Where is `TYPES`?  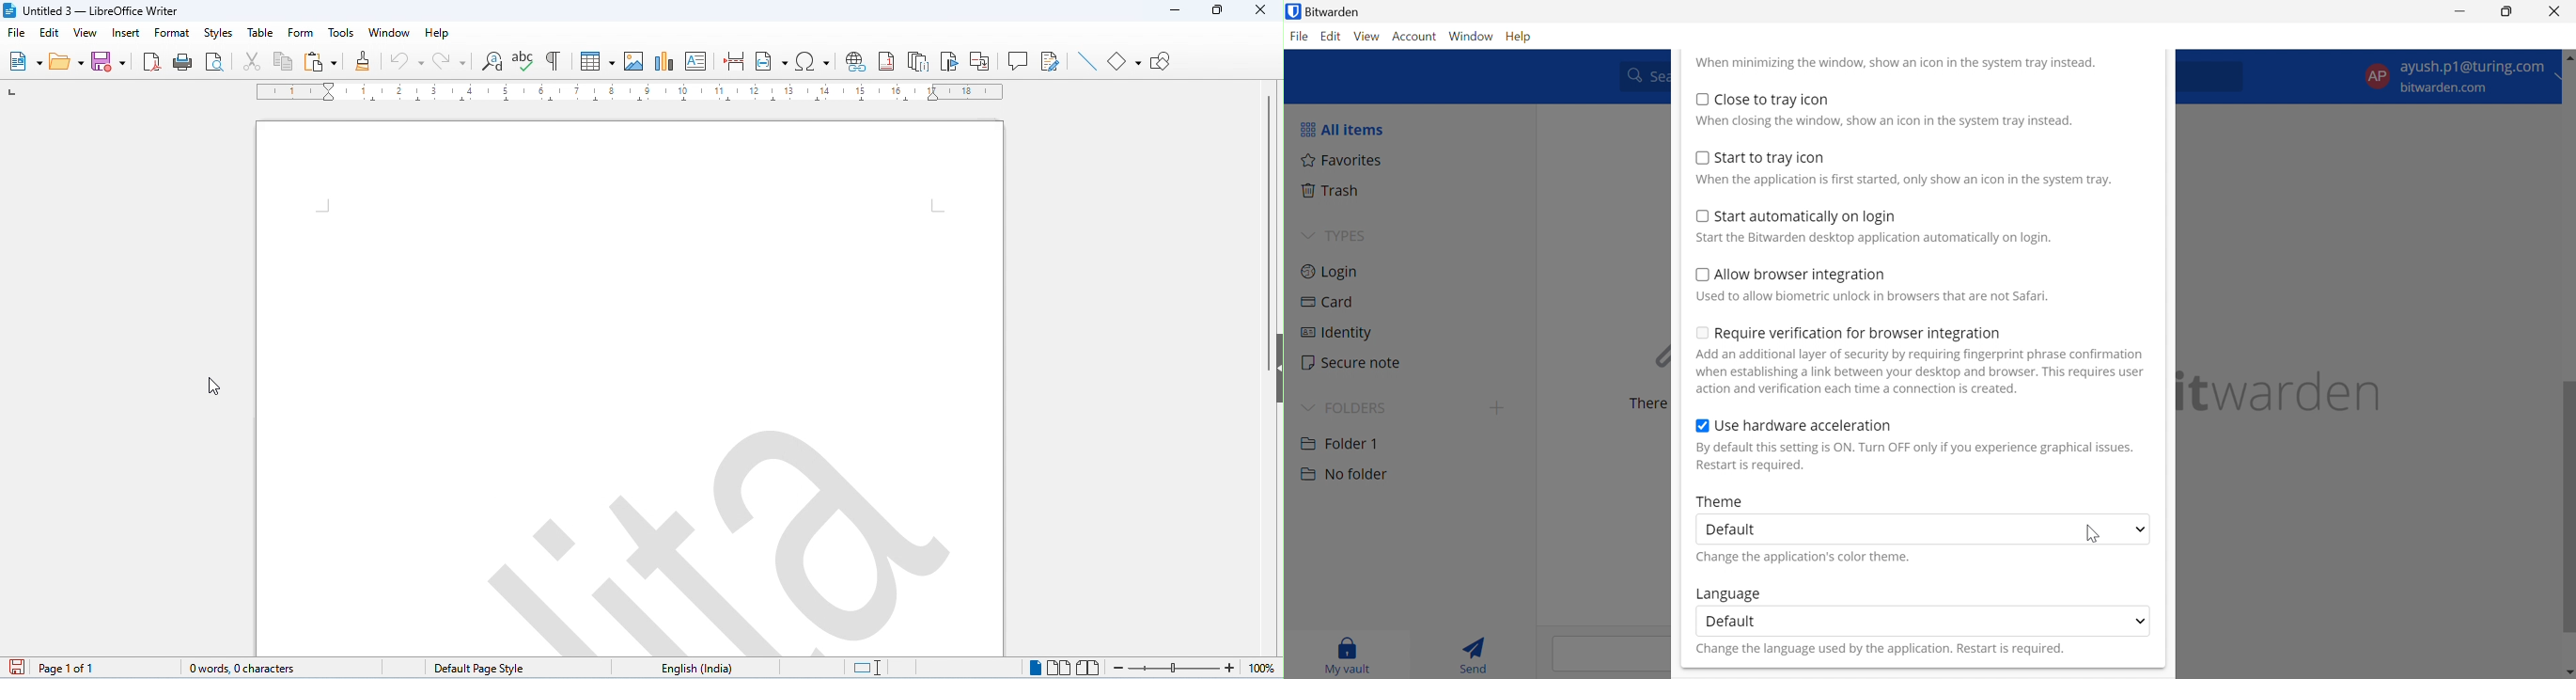 TYPES is located at coordinates (1344, 236).